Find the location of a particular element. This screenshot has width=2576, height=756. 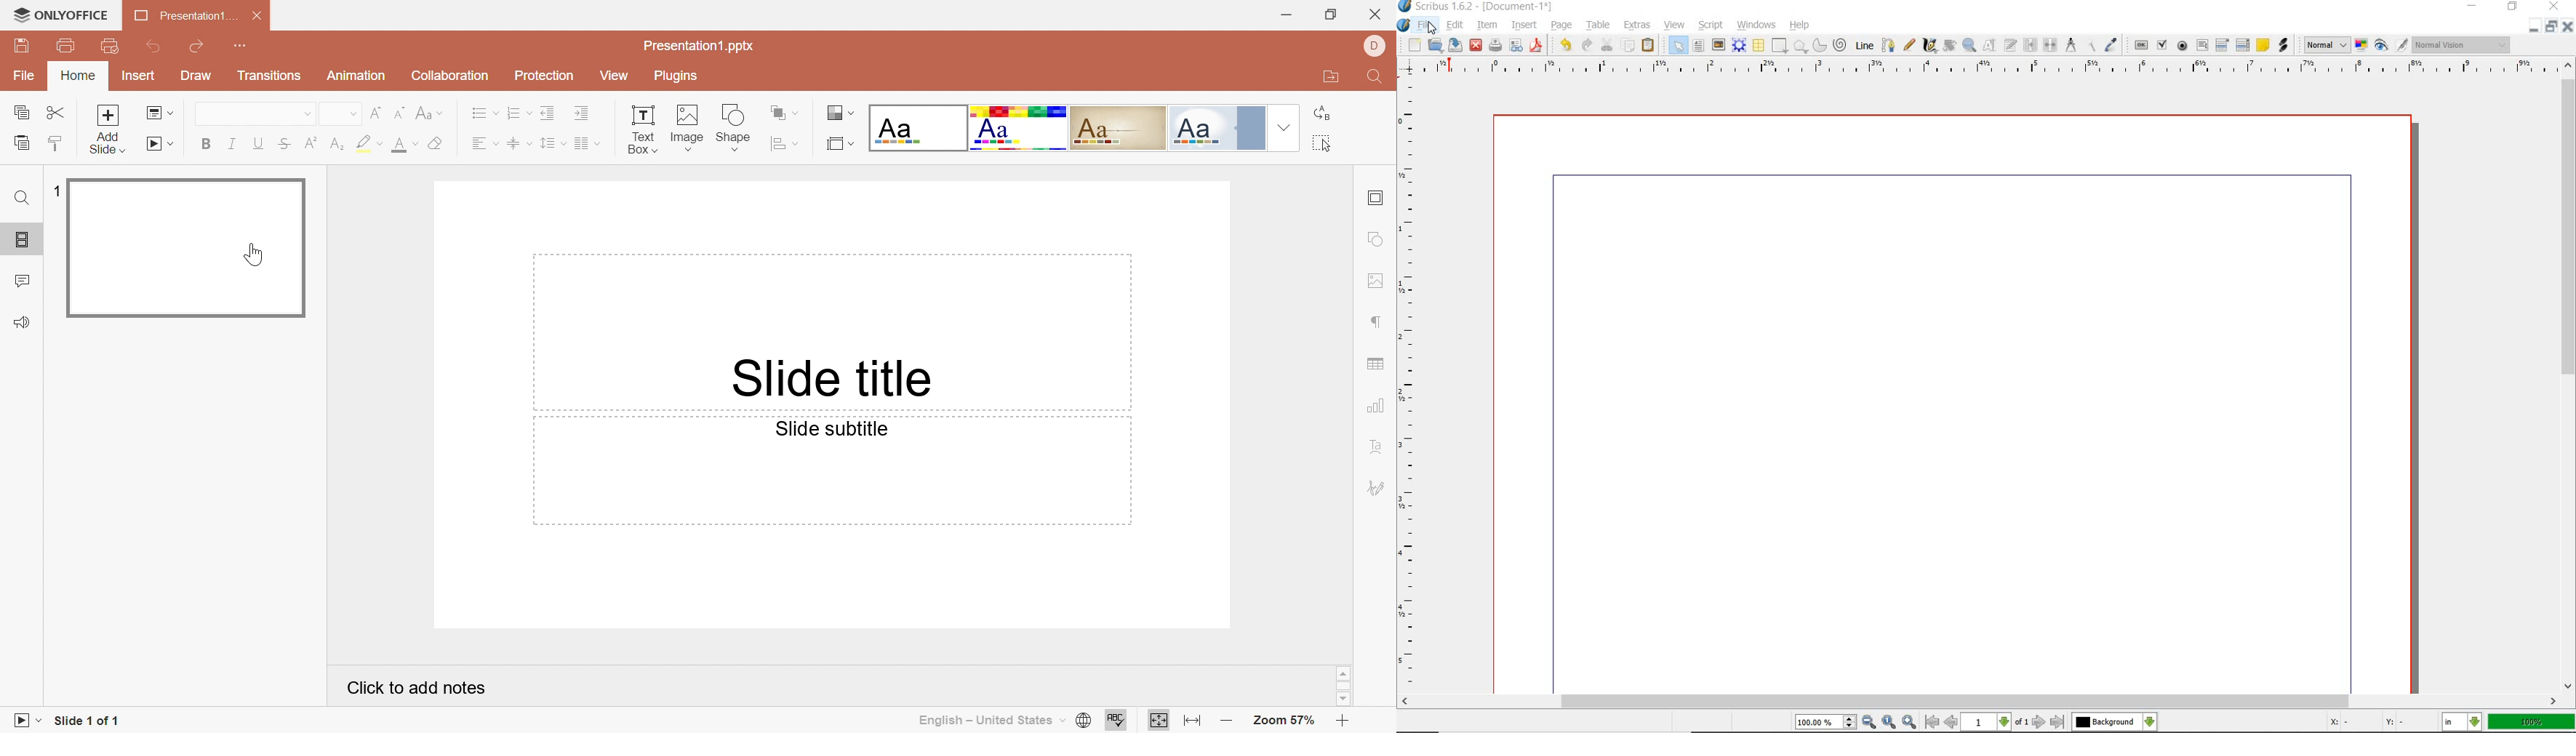

restore is located at coordinates (2552, 28).